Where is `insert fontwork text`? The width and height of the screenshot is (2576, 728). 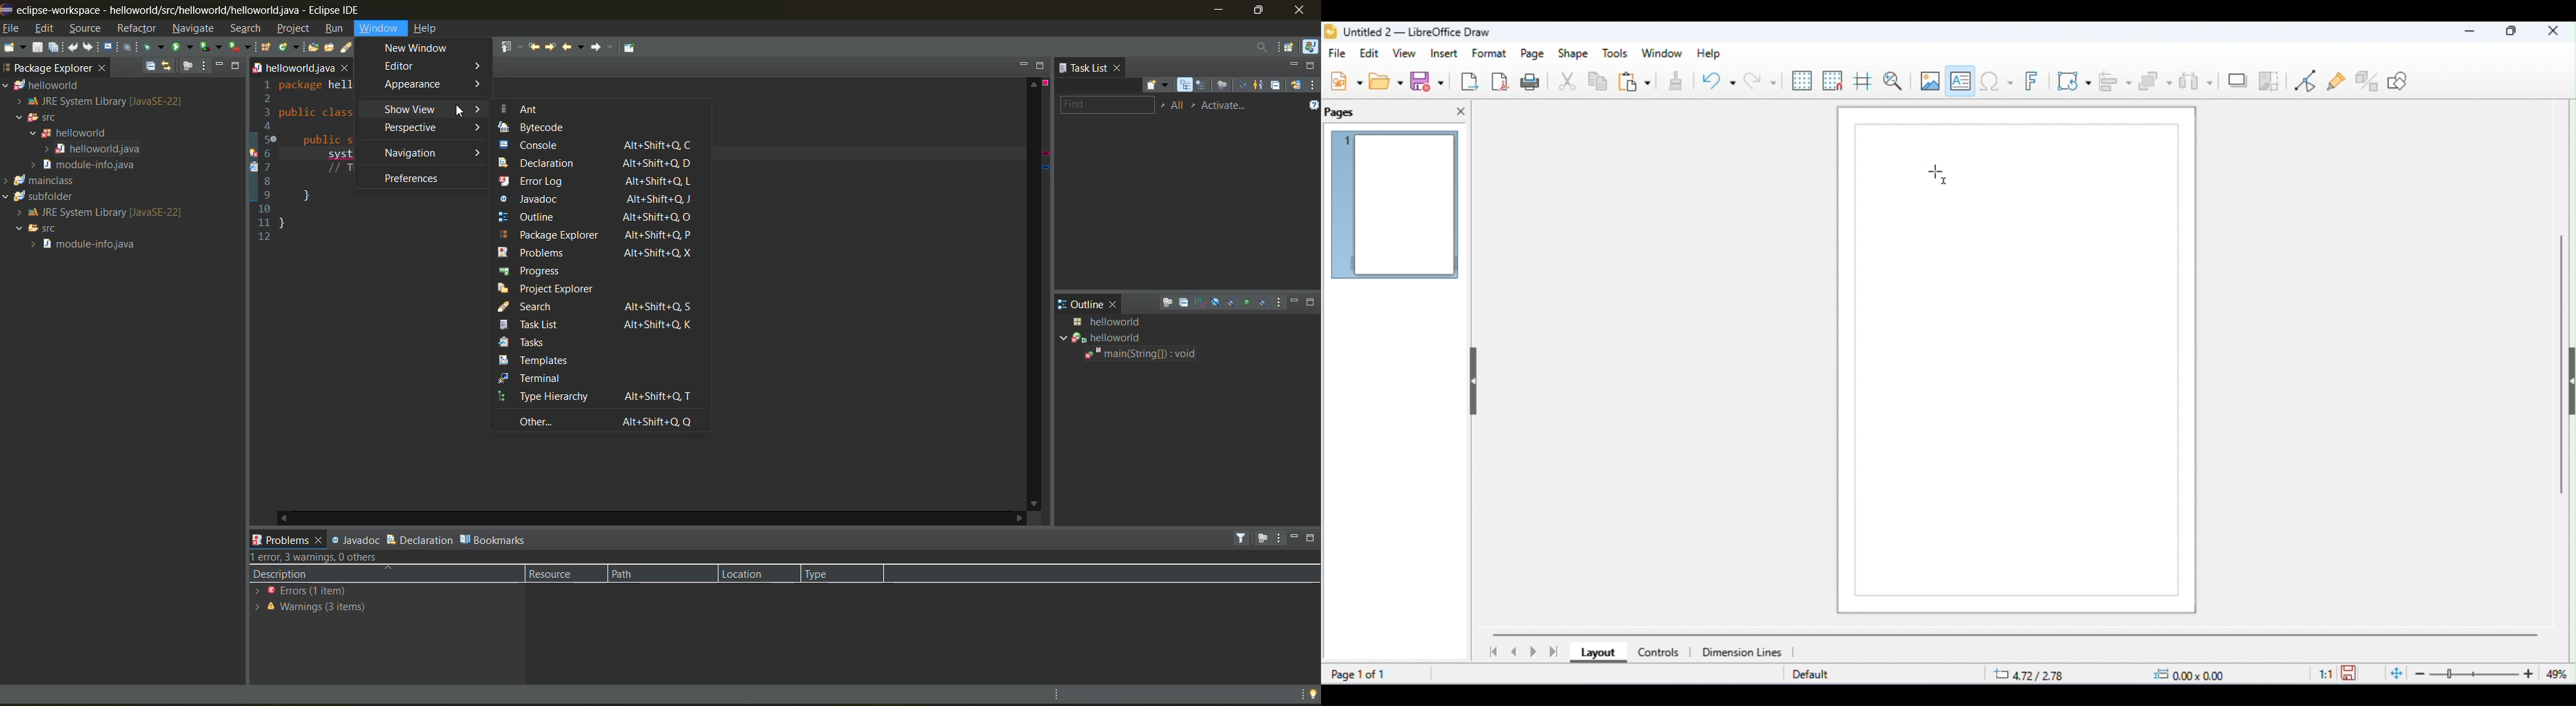
insert fontwork text is located at coordinates (2034, 82).